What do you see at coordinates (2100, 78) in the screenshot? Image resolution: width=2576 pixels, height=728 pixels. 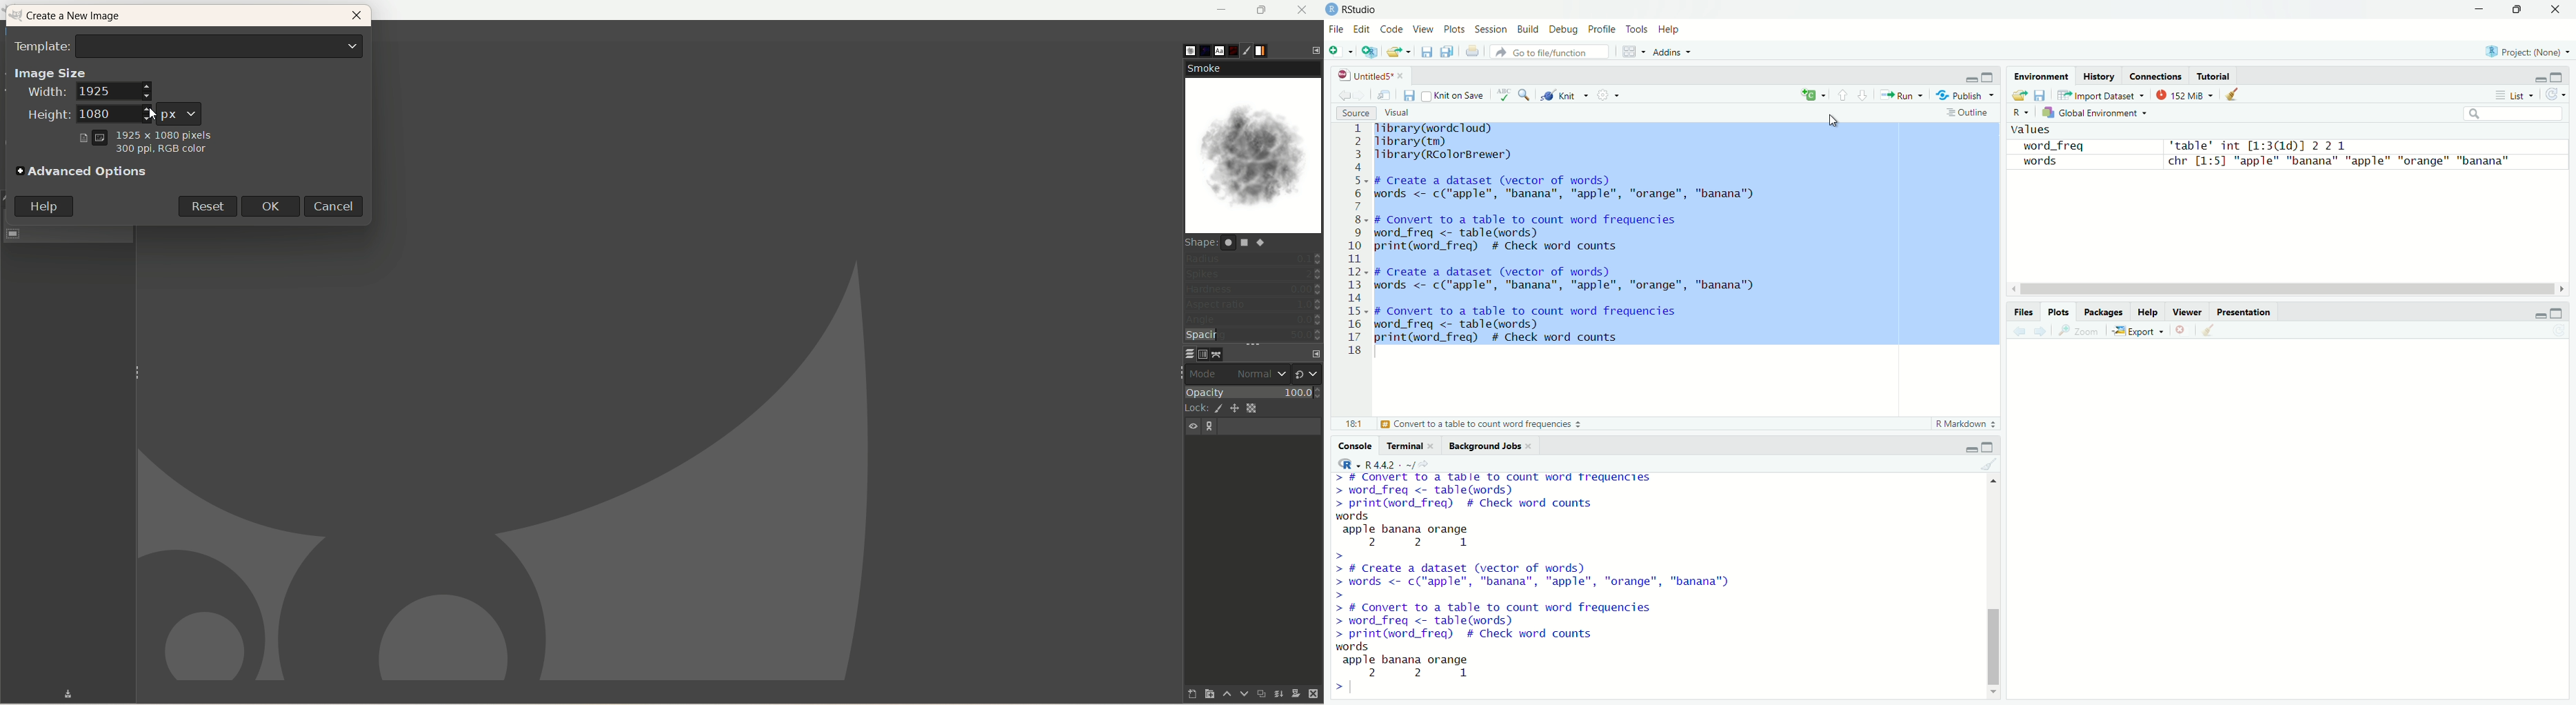 I see `History` at bounding box center [2100, 78].